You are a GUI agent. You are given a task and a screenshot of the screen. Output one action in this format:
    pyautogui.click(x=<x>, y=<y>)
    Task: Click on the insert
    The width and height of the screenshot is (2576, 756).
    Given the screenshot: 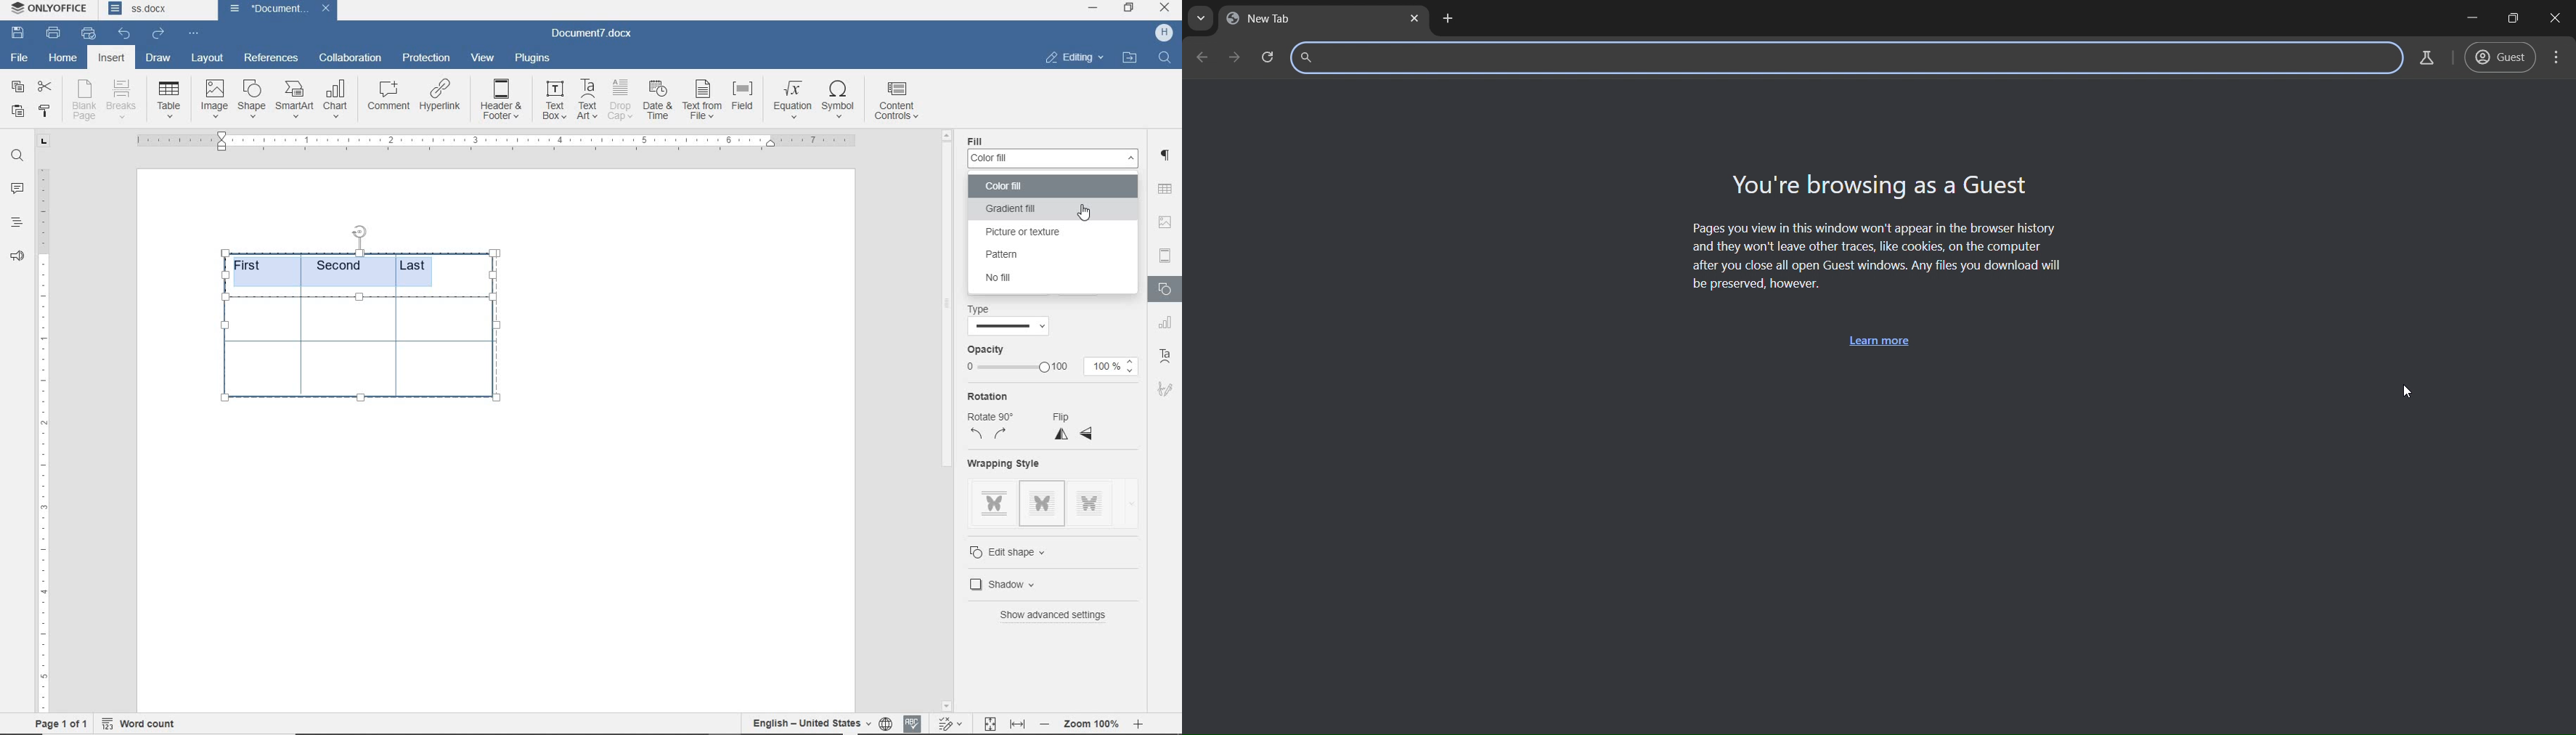 What is the action you would take?
    pyautogui.click(x=111, y=59)
    